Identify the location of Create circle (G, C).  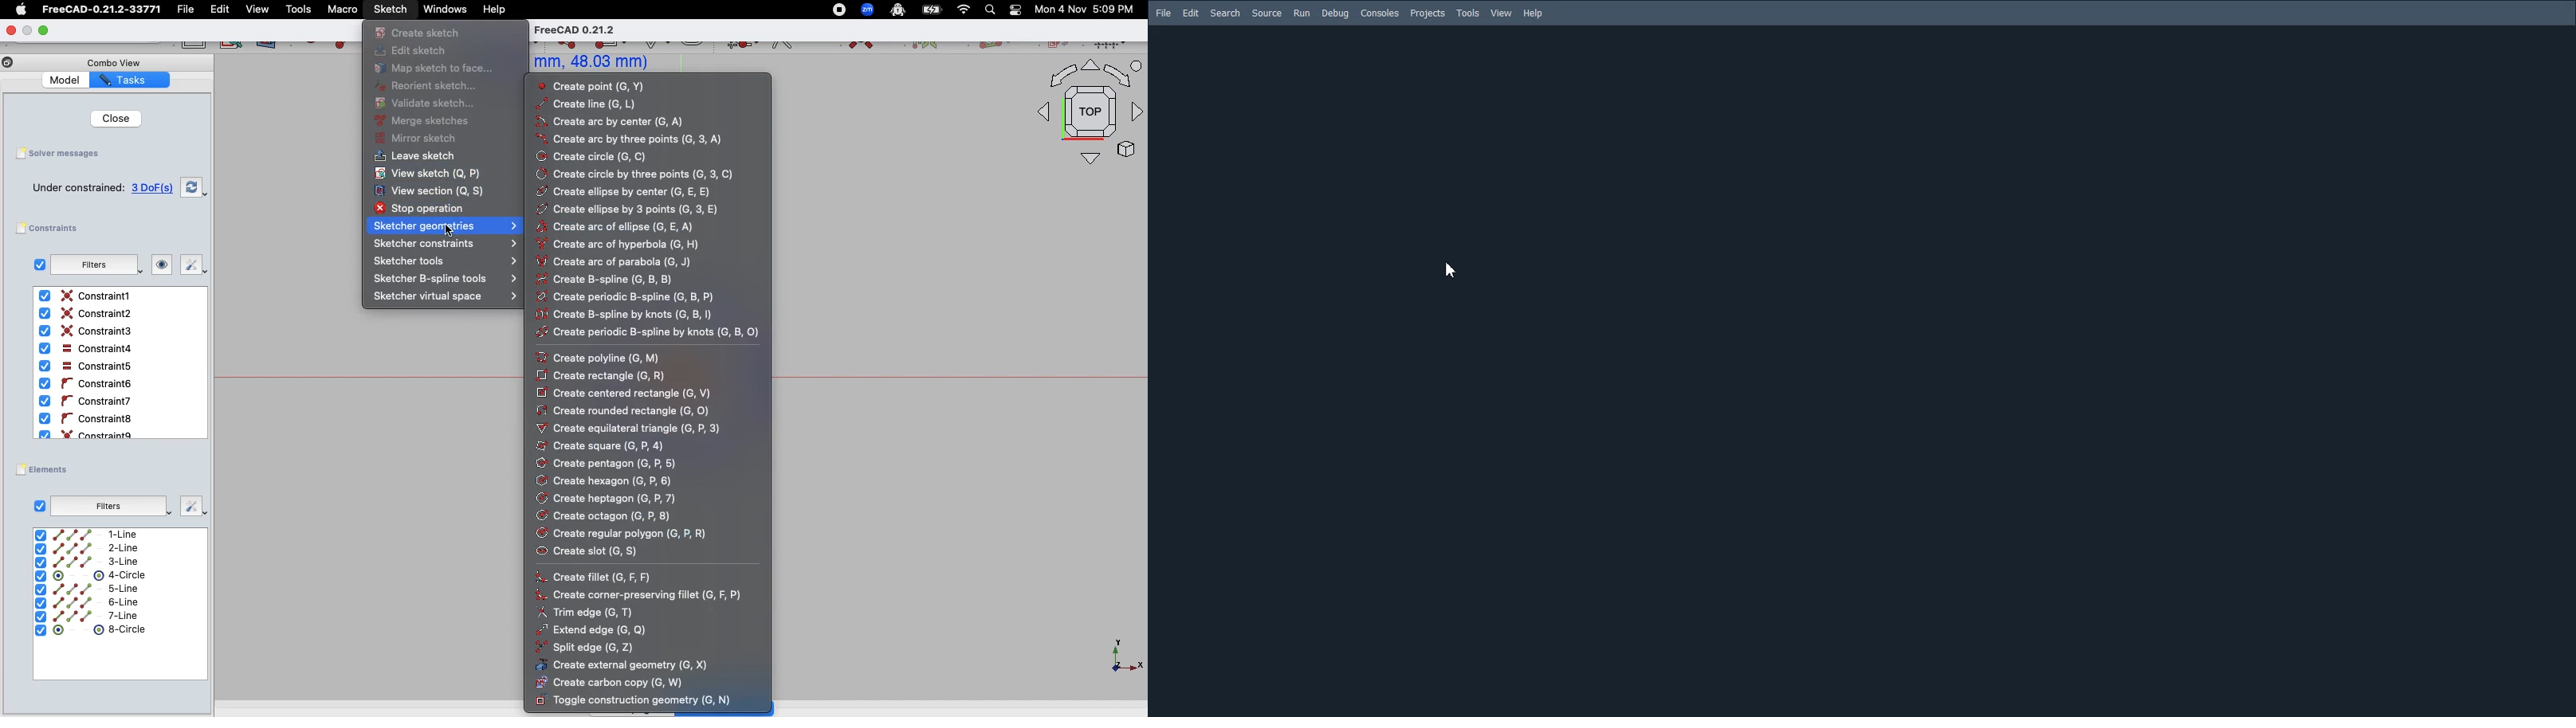
(596, 155).